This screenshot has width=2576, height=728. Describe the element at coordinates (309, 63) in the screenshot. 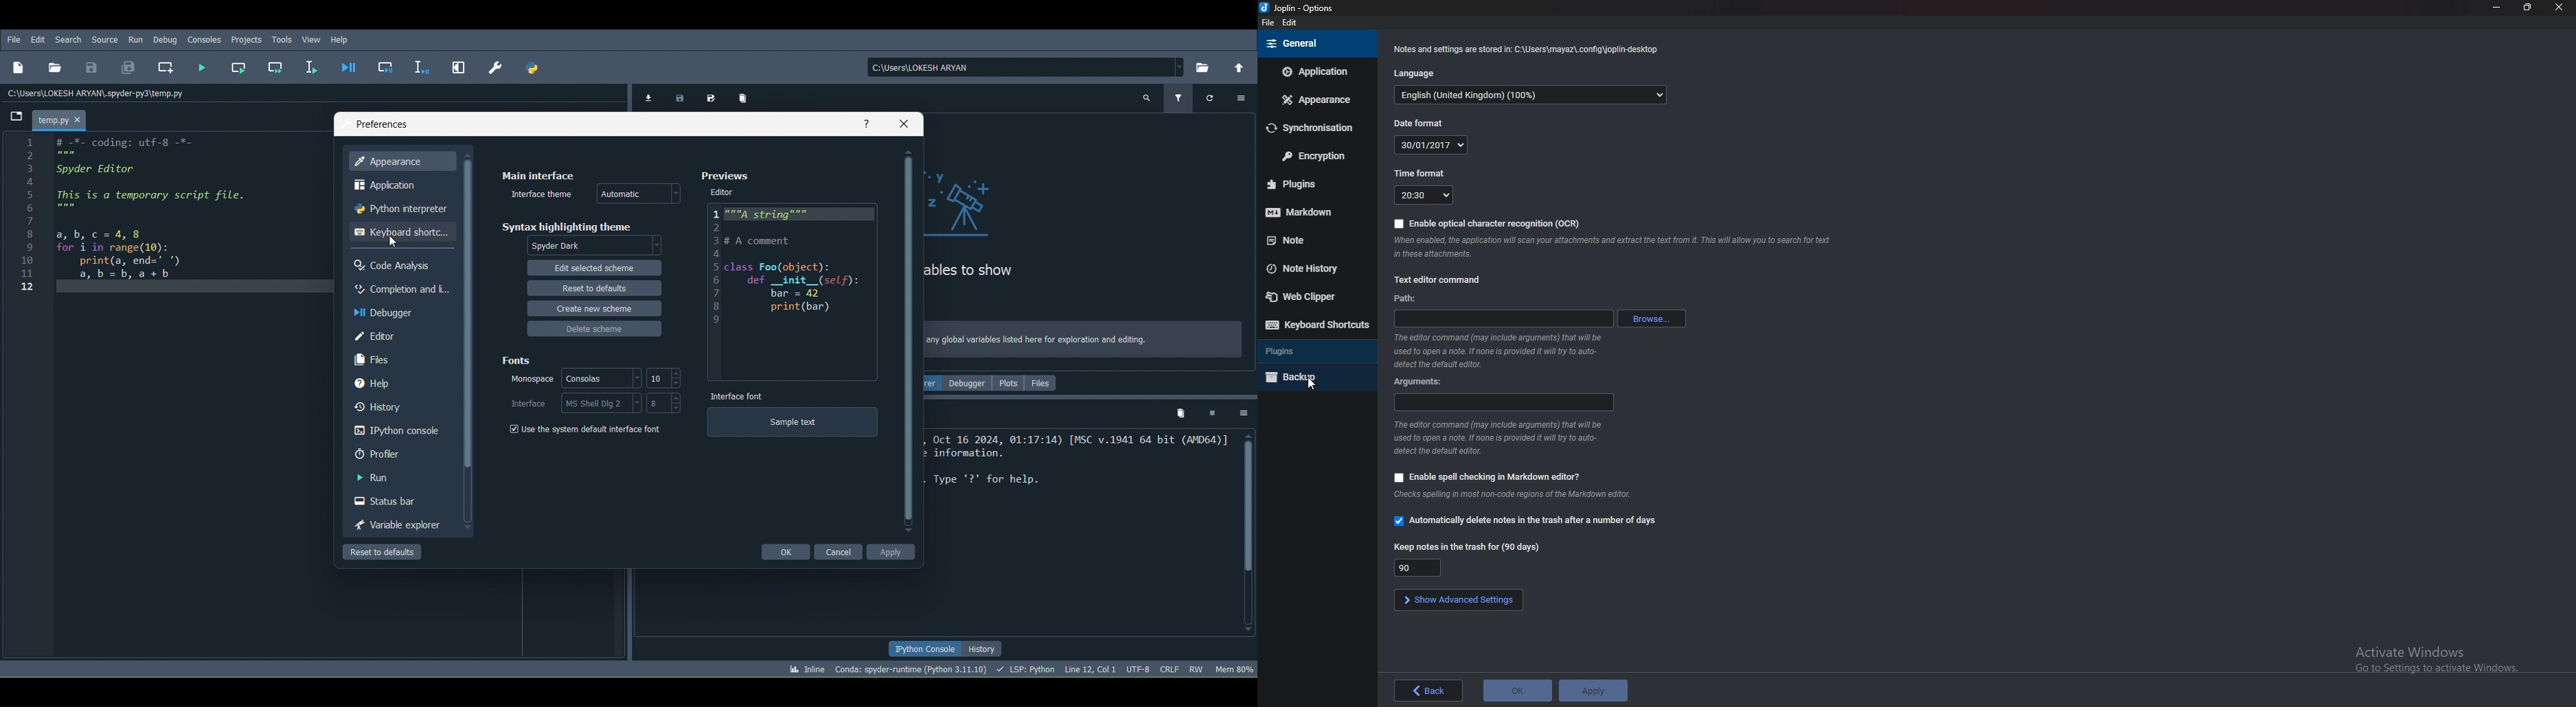

I see `Run selection or current line (F9)` at that location.